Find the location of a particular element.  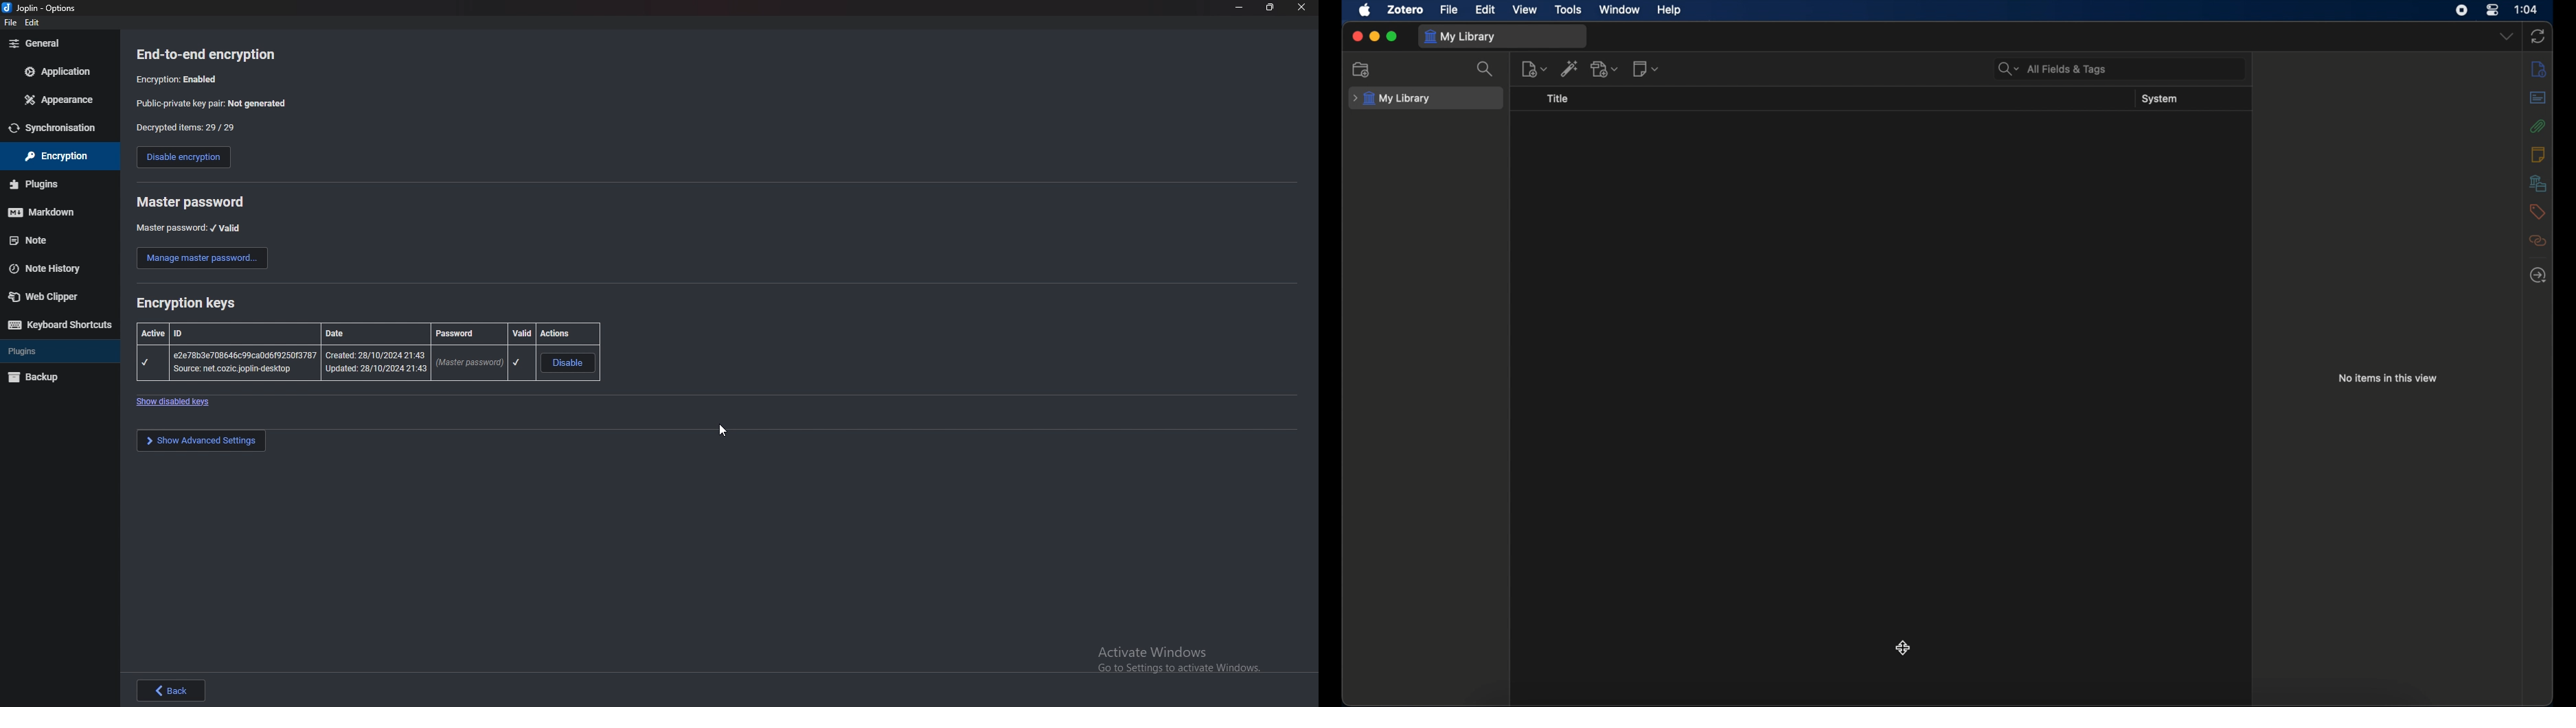

 is located at coordinates (41, 214).